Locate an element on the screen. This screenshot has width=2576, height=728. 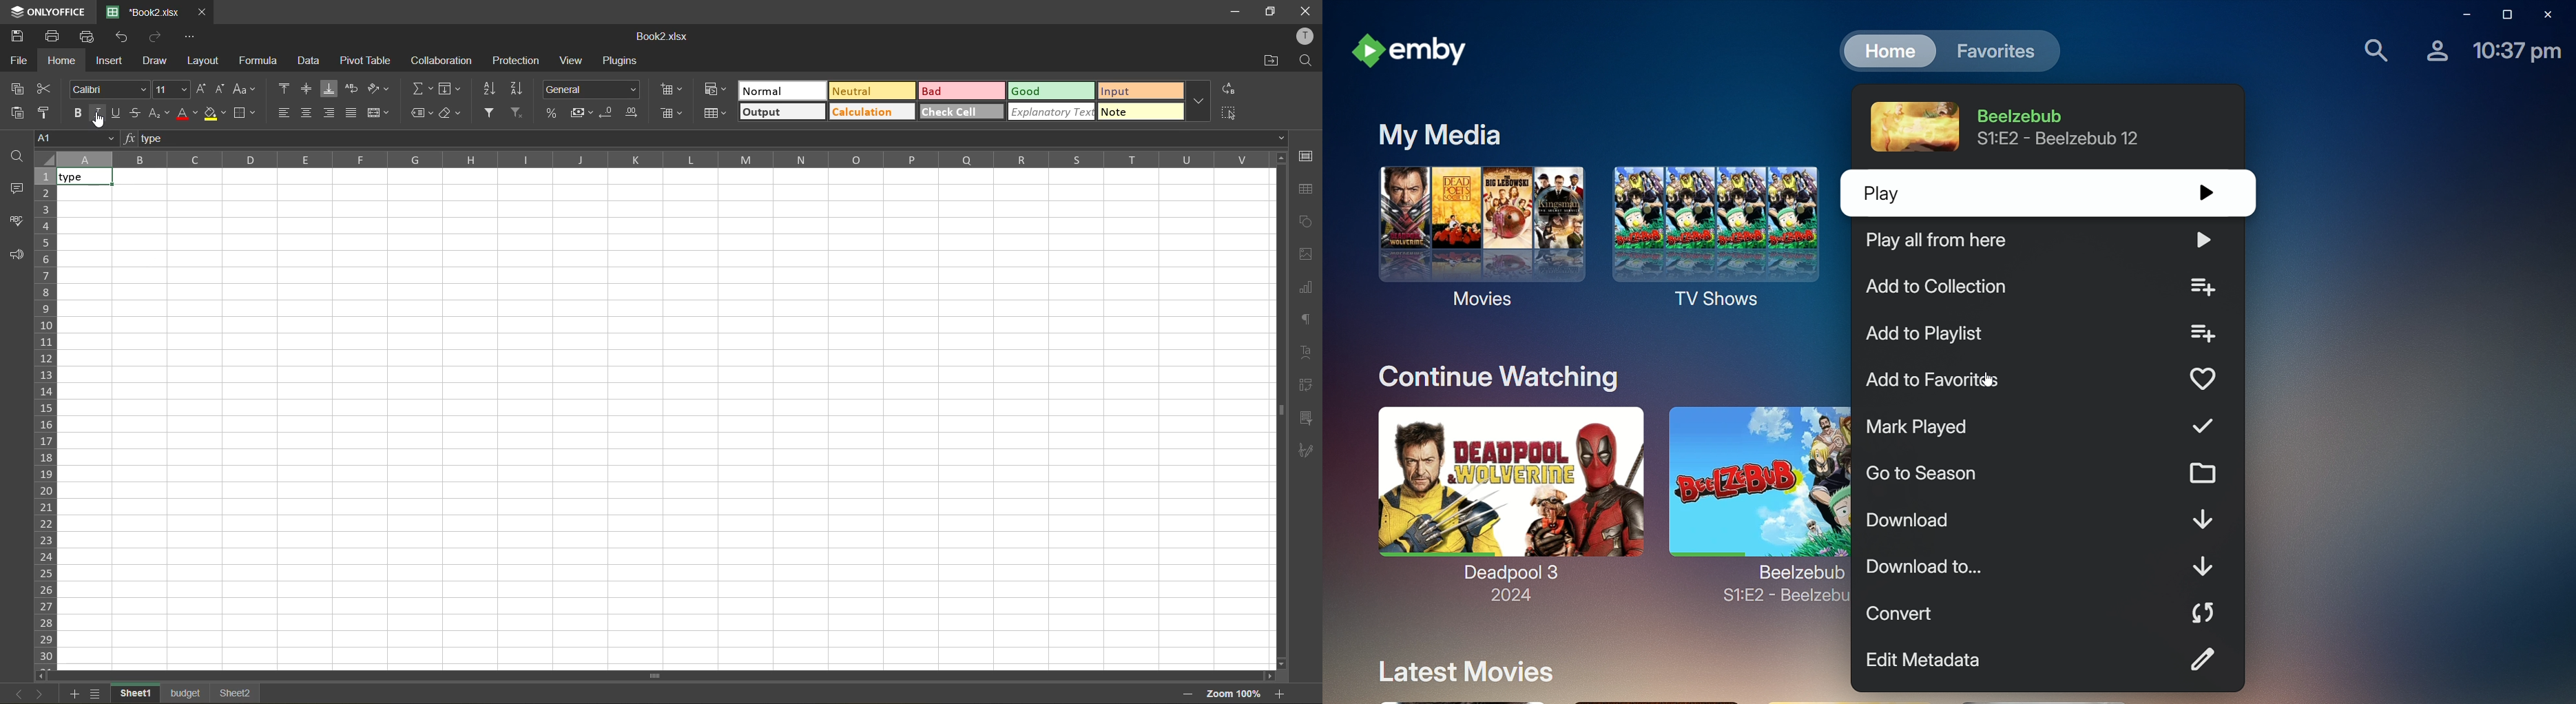
cell settings is located at coordinates (1309, 157).